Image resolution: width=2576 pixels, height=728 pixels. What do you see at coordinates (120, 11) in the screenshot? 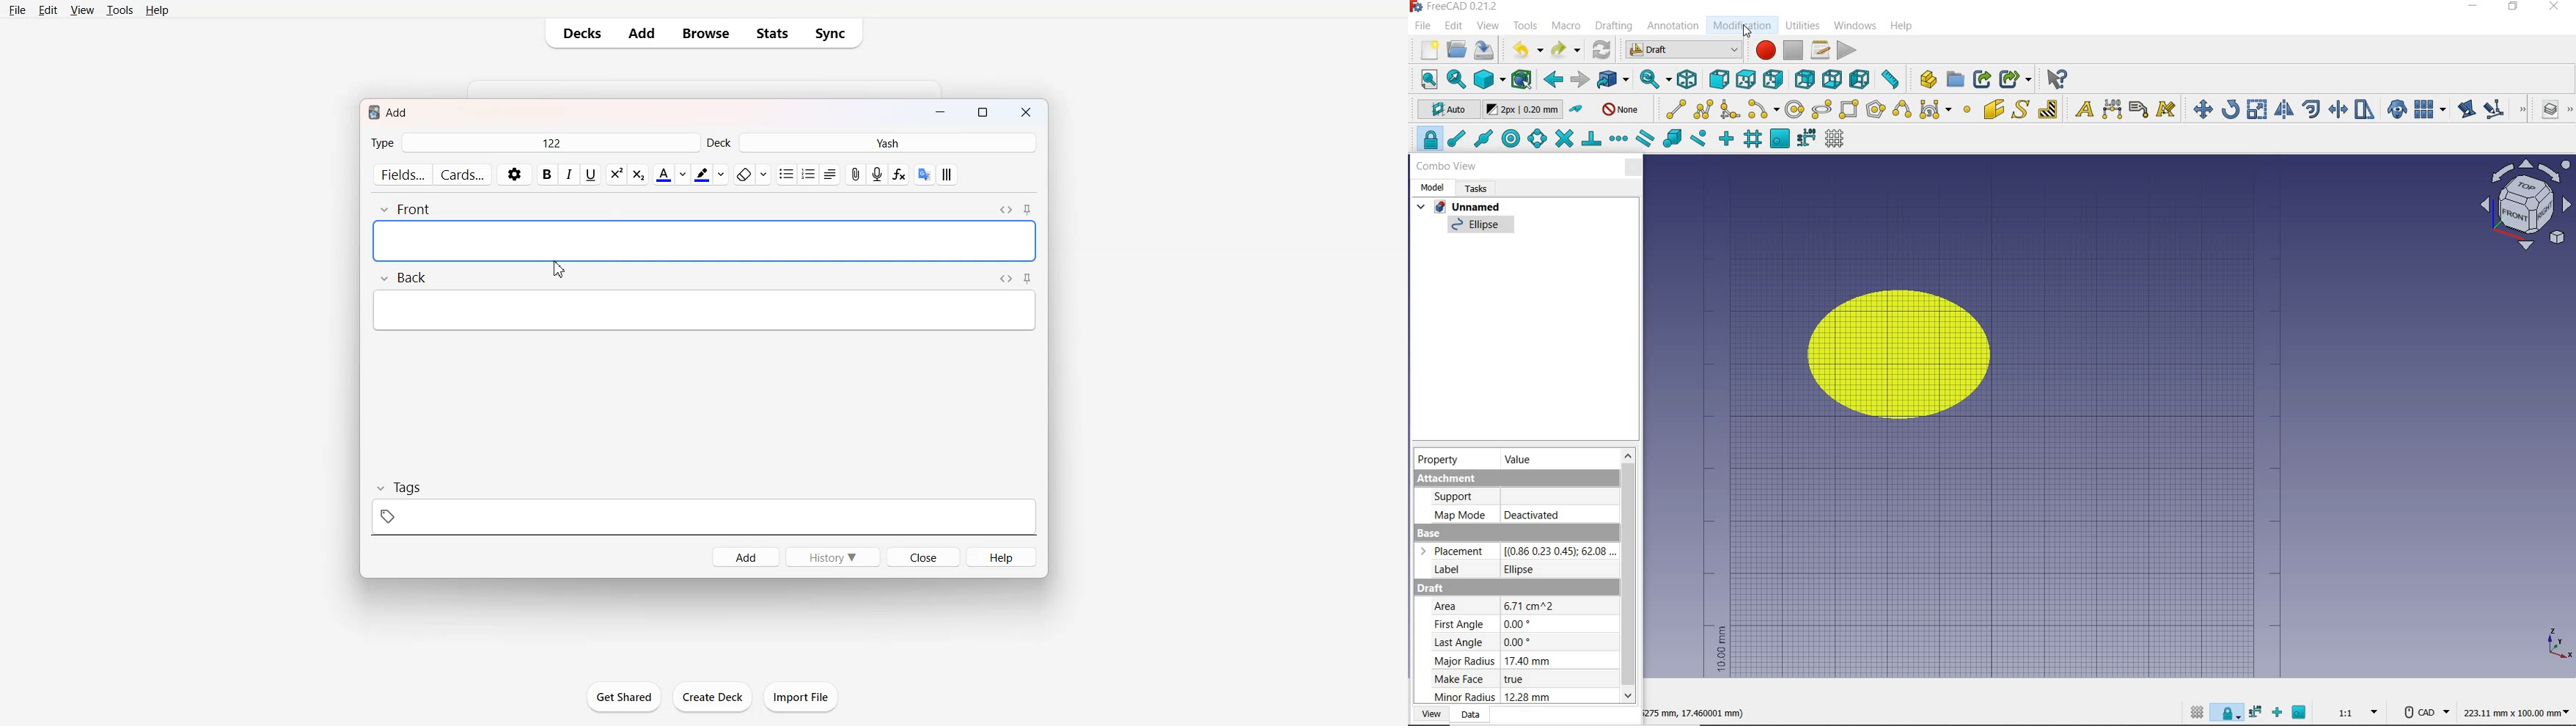
I see `Tools` at bounding box center [120, 11].